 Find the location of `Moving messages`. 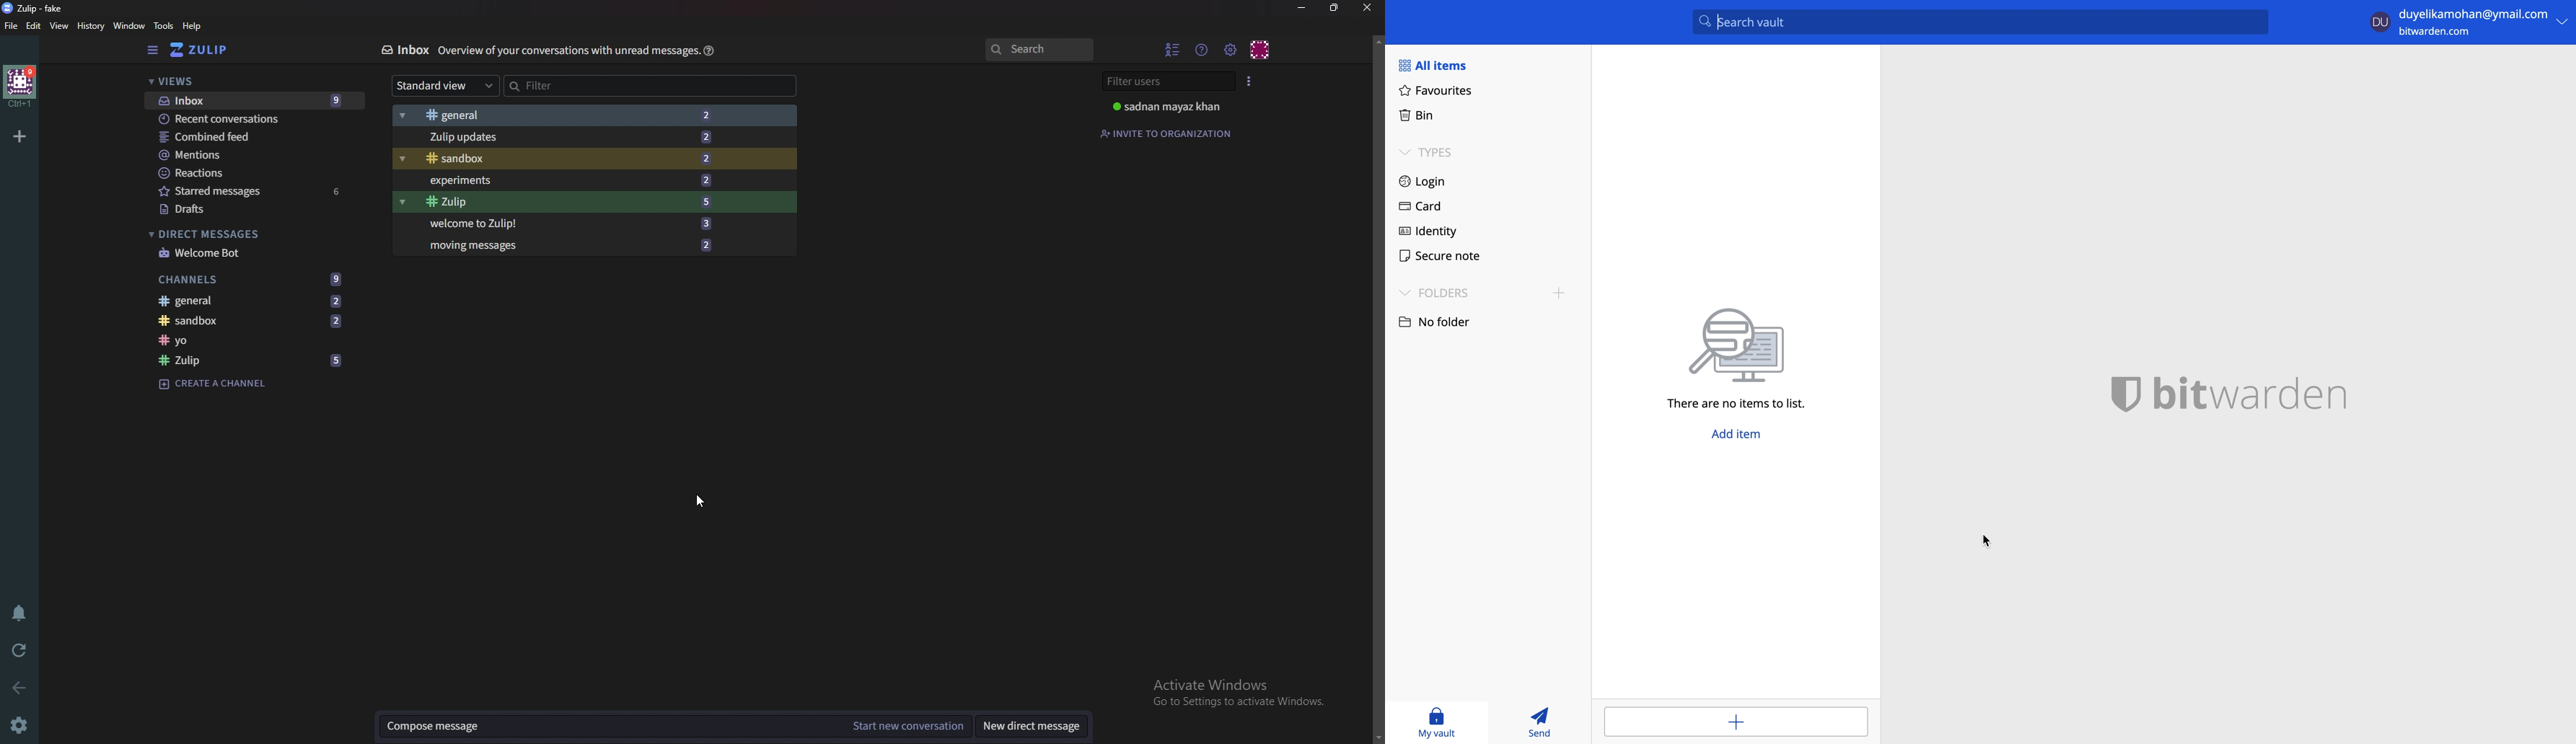

Moving messages is located at coordinates (595, 246).